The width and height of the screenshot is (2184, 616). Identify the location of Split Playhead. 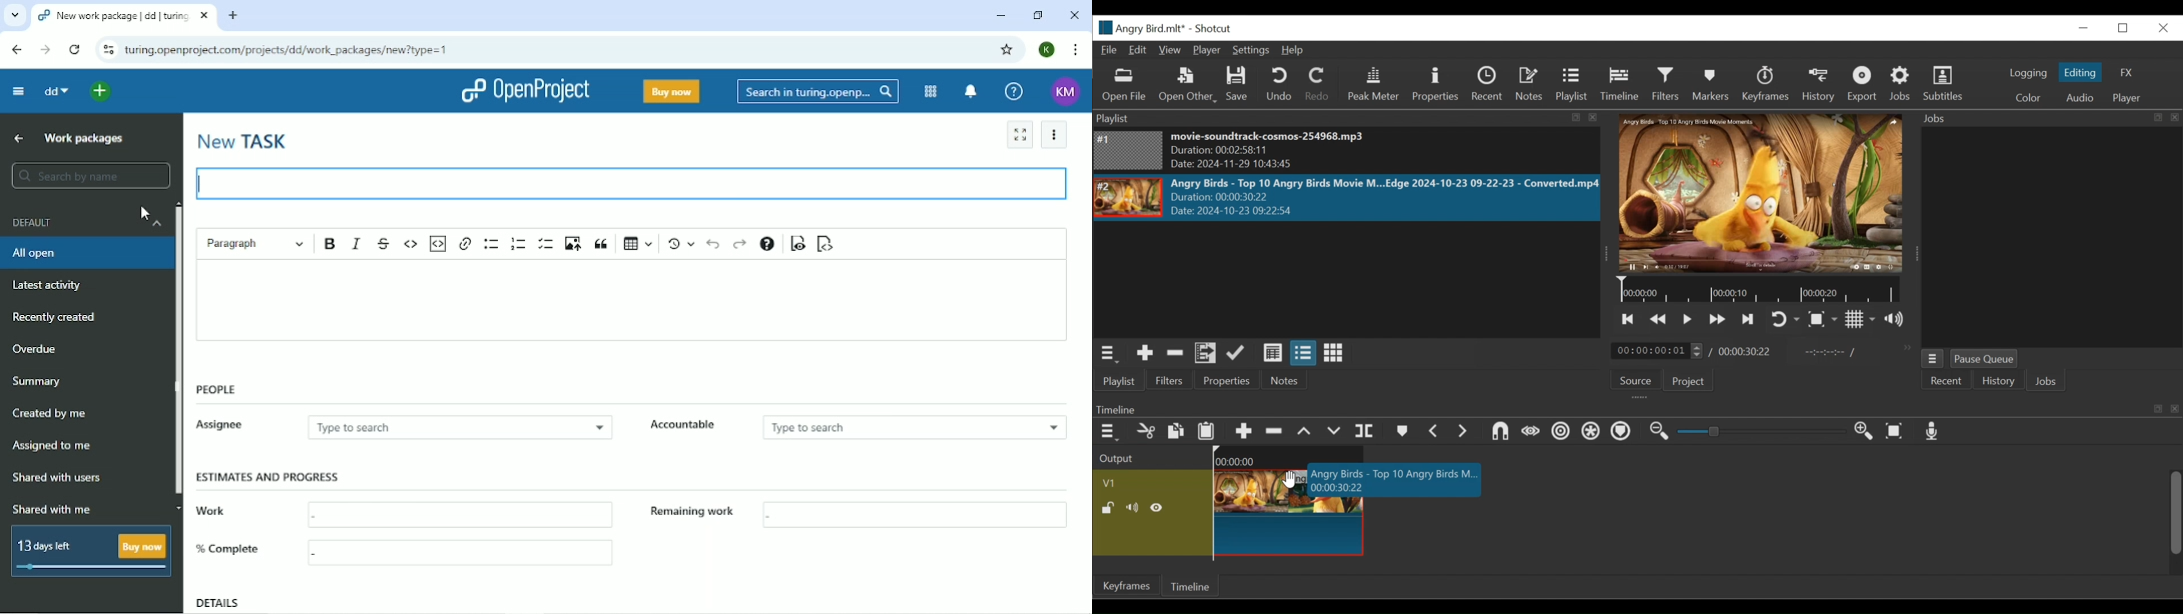
(1364, 432).